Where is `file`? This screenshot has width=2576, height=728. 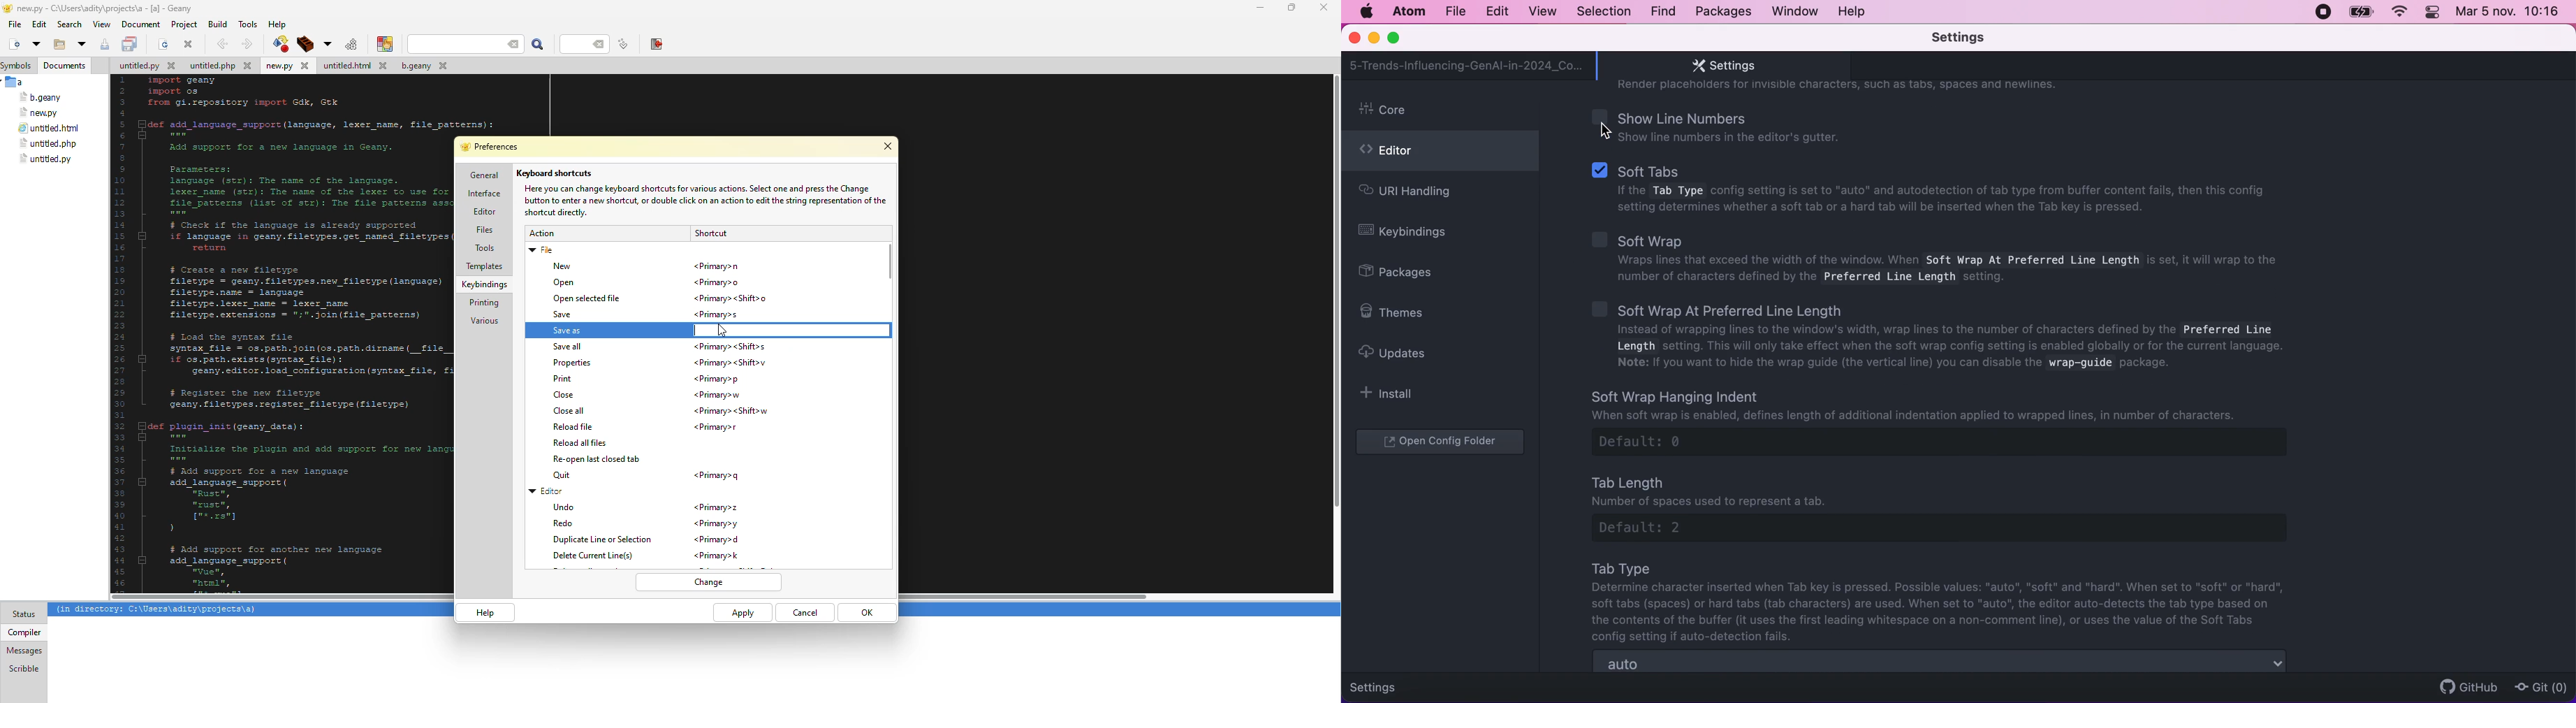 file is located at coordinates (45, 159).